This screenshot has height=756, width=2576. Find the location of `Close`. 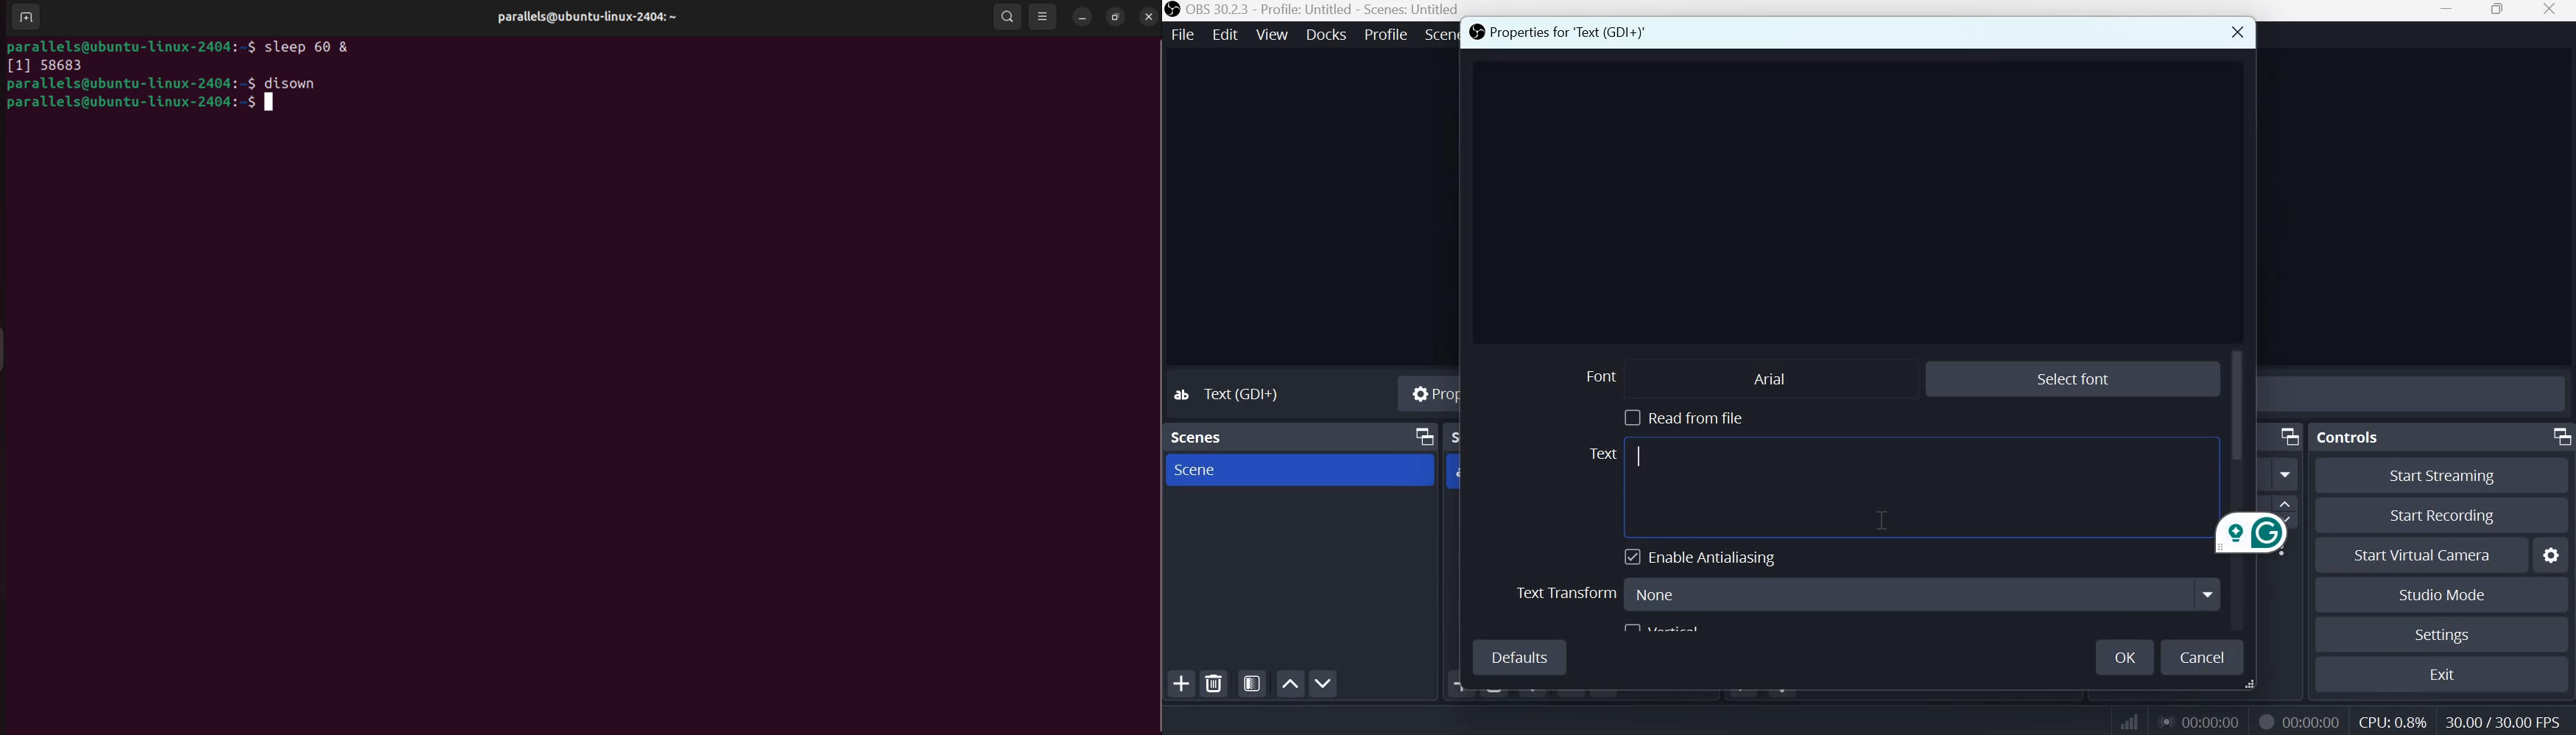

Close is located at coordinates (2235, 32).